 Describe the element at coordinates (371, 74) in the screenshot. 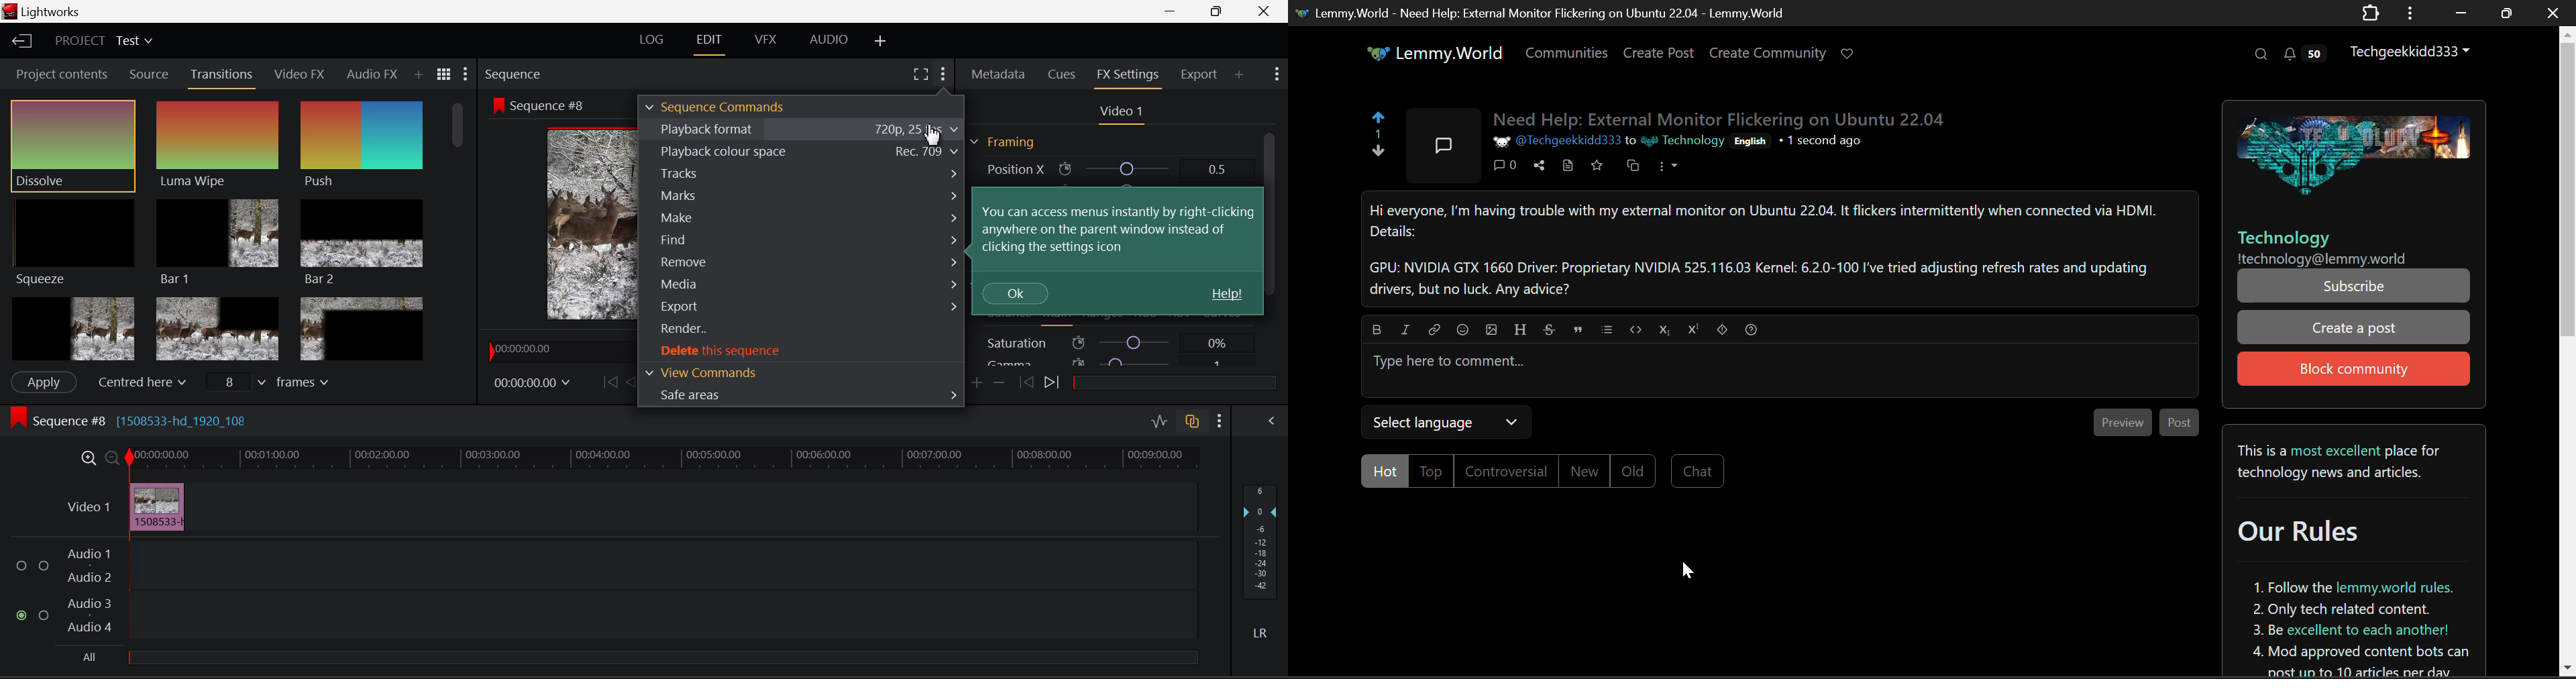

I see `Audio FX` at that location.